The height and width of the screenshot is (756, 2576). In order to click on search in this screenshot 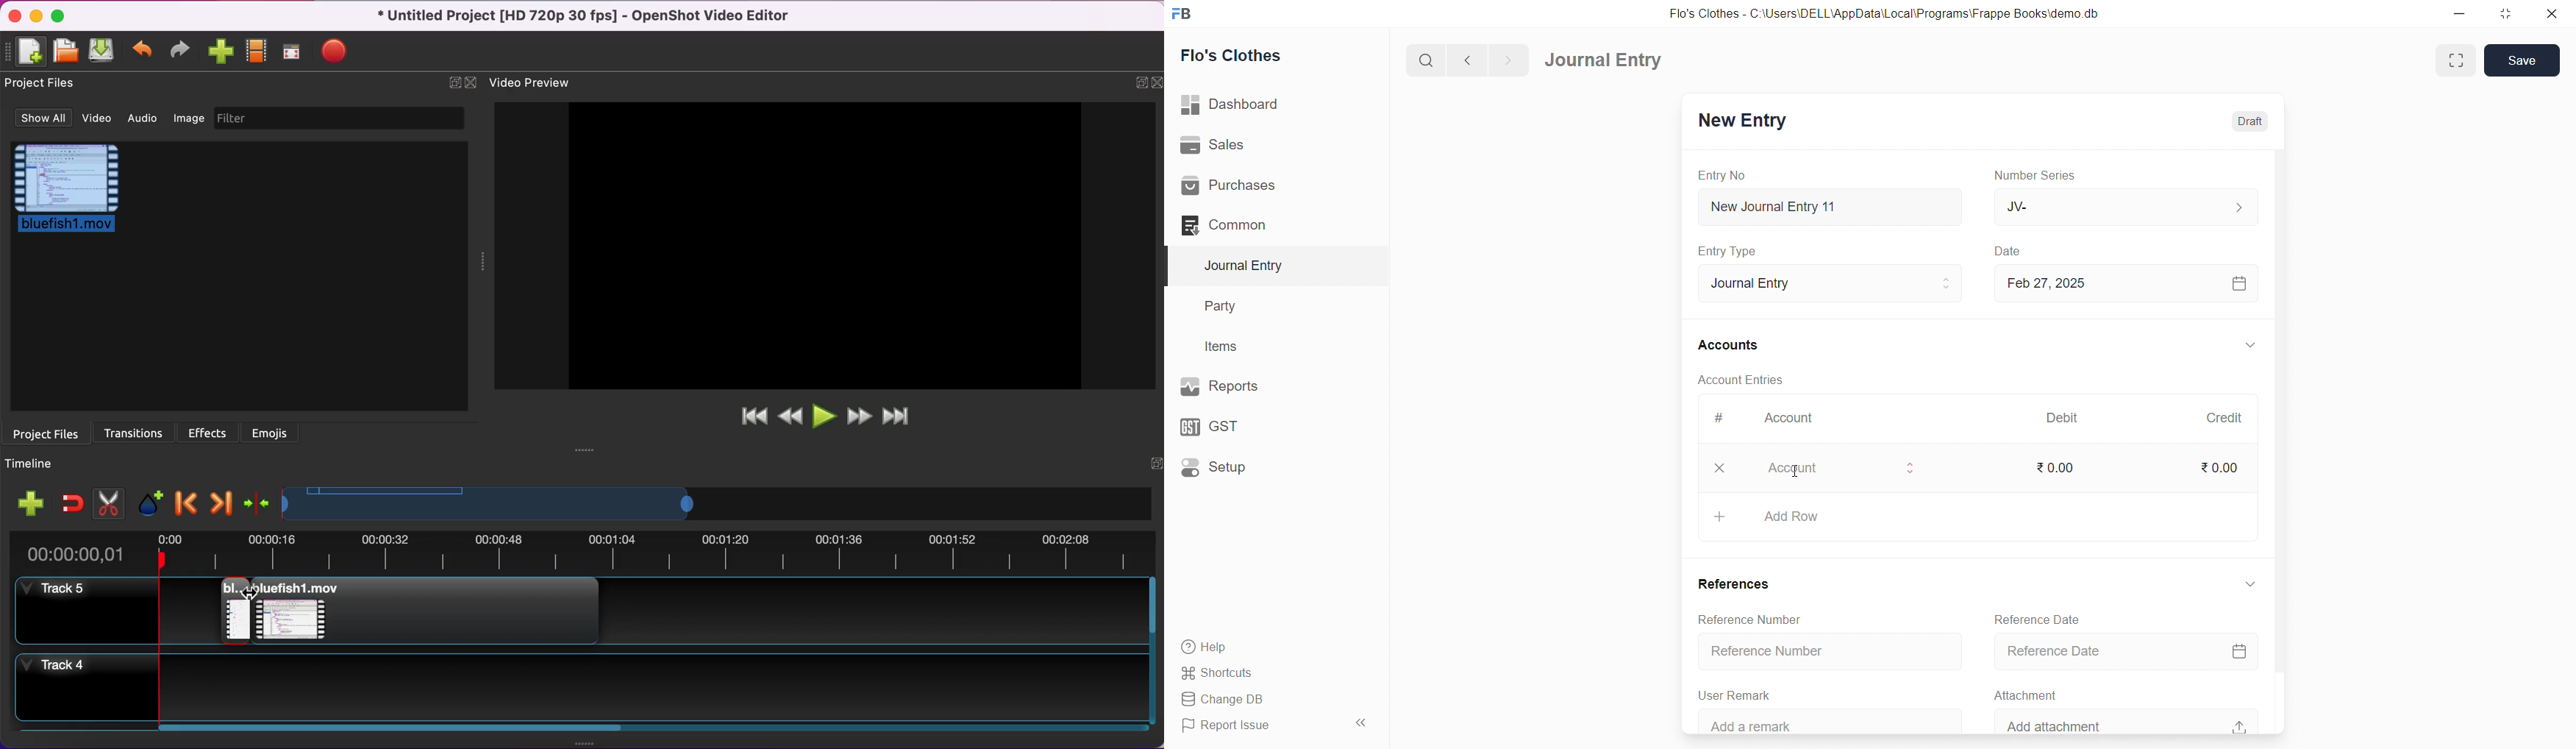, I will do `click(1424, 62)`.